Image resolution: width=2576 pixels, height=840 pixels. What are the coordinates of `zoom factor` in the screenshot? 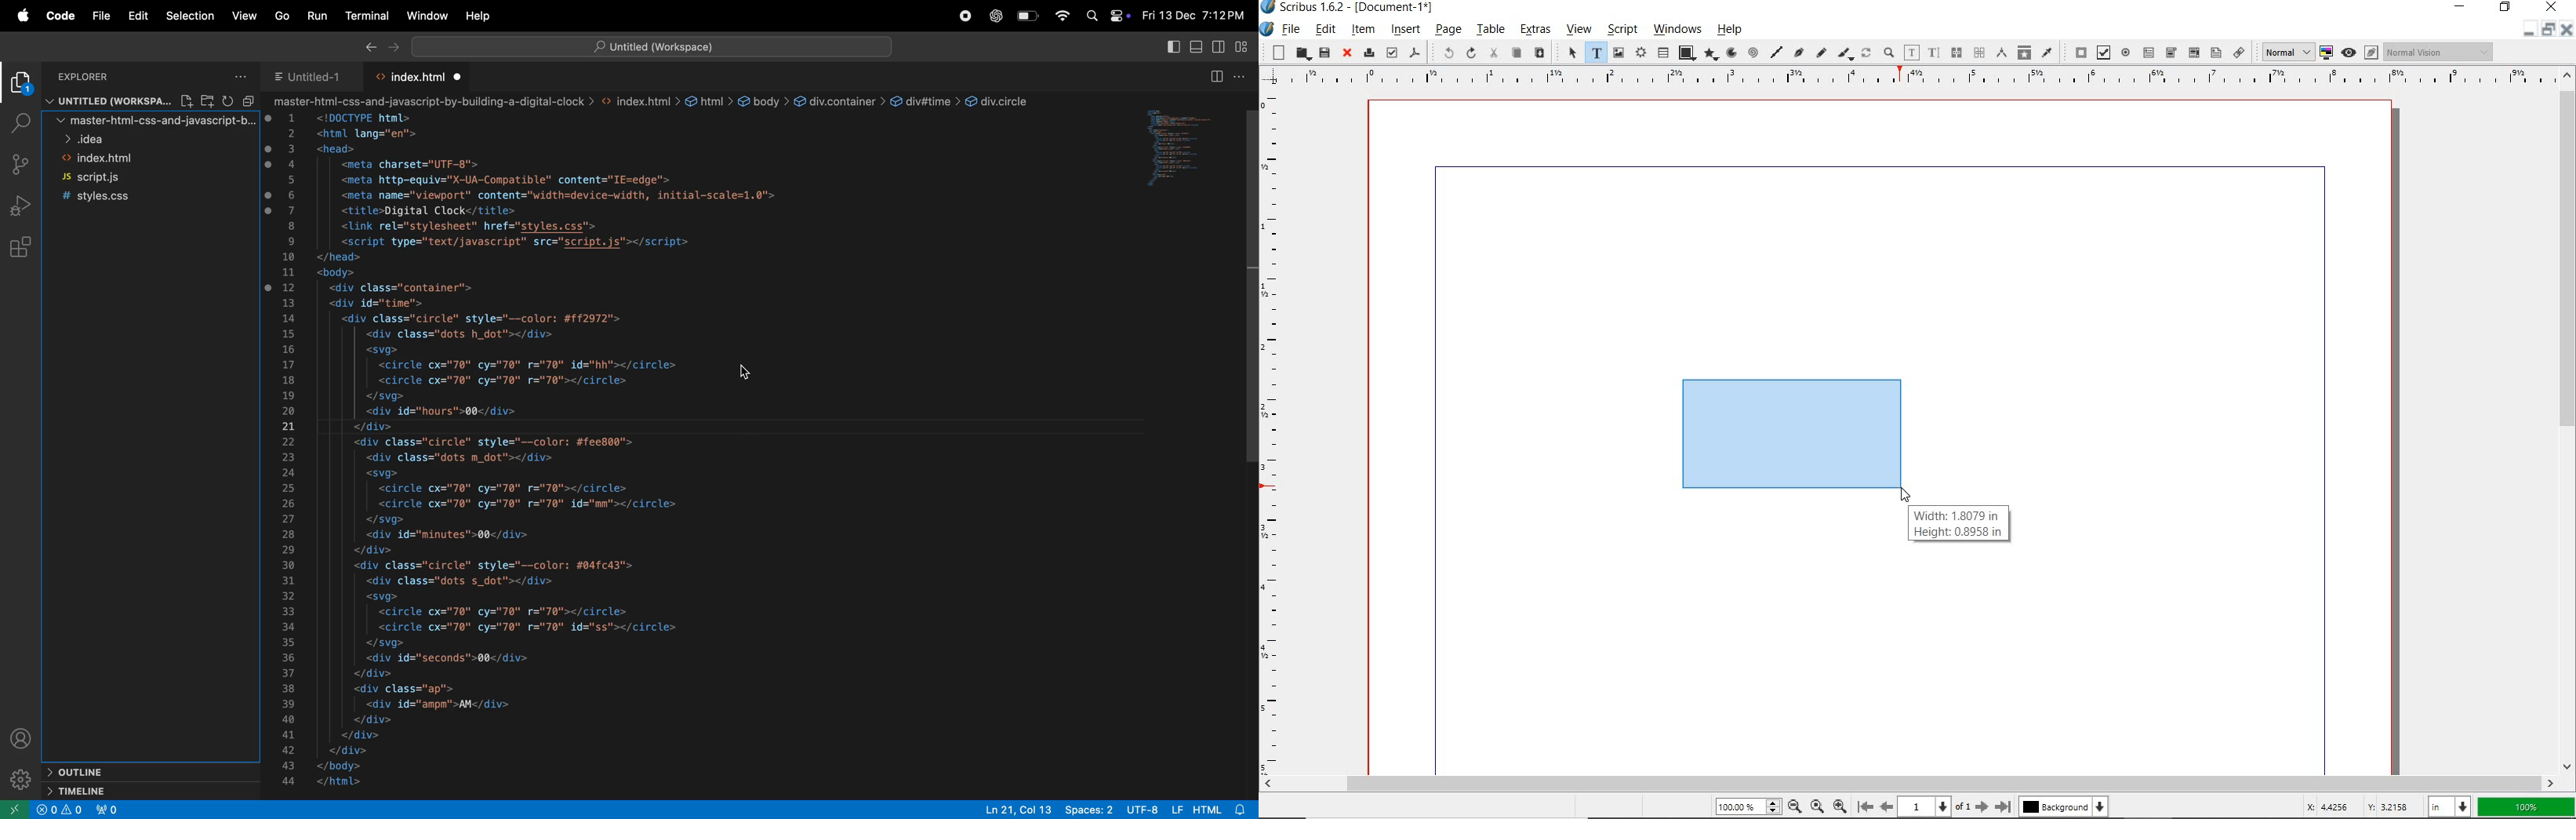 It's located at (2527, 806).